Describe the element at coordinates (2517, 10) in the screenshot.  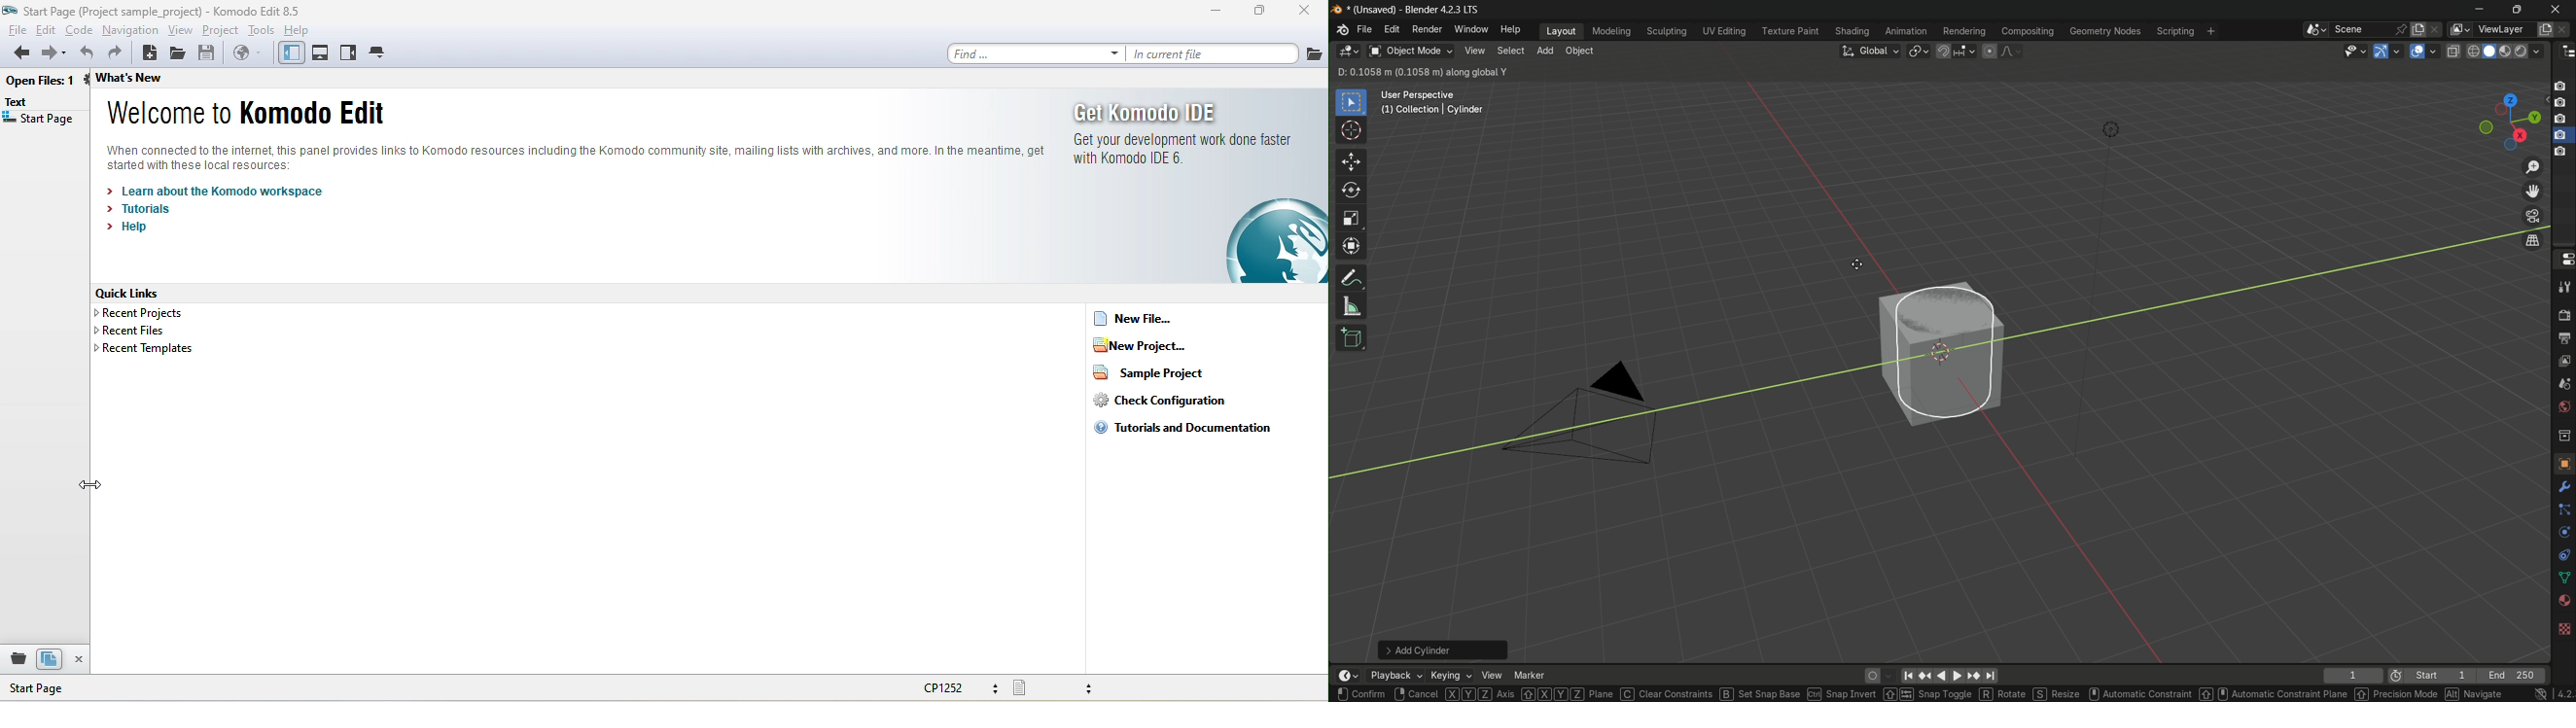
I see `maximize or restore` at that location.